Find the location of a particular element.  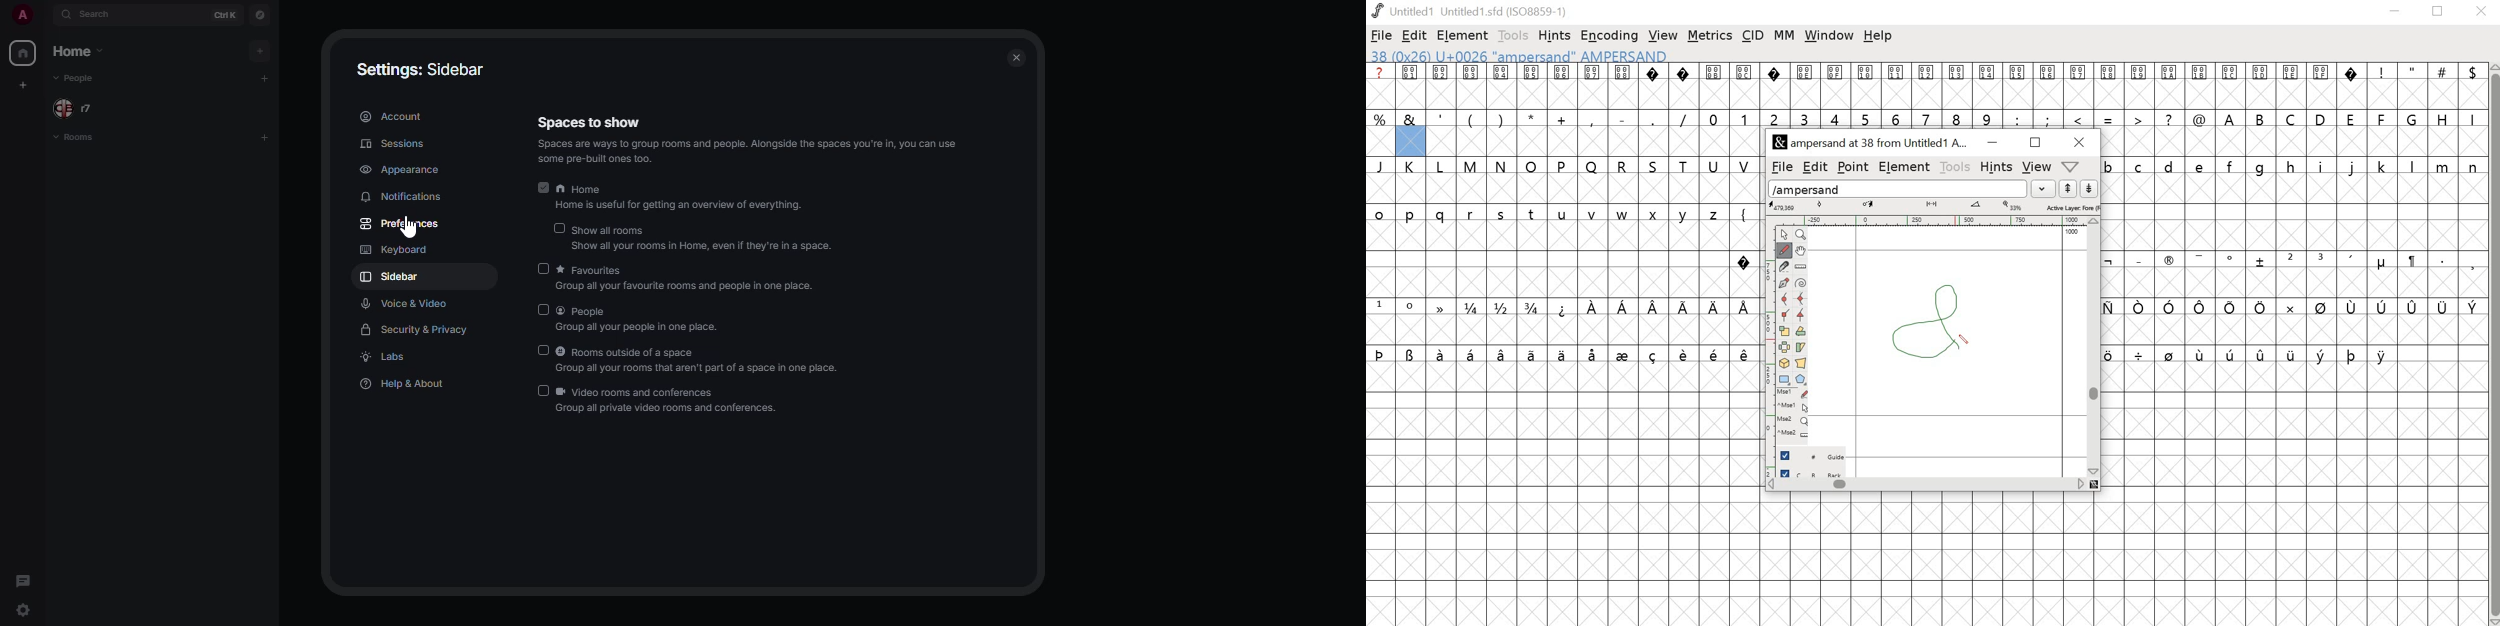

h is located at coordinates (2291, 165).